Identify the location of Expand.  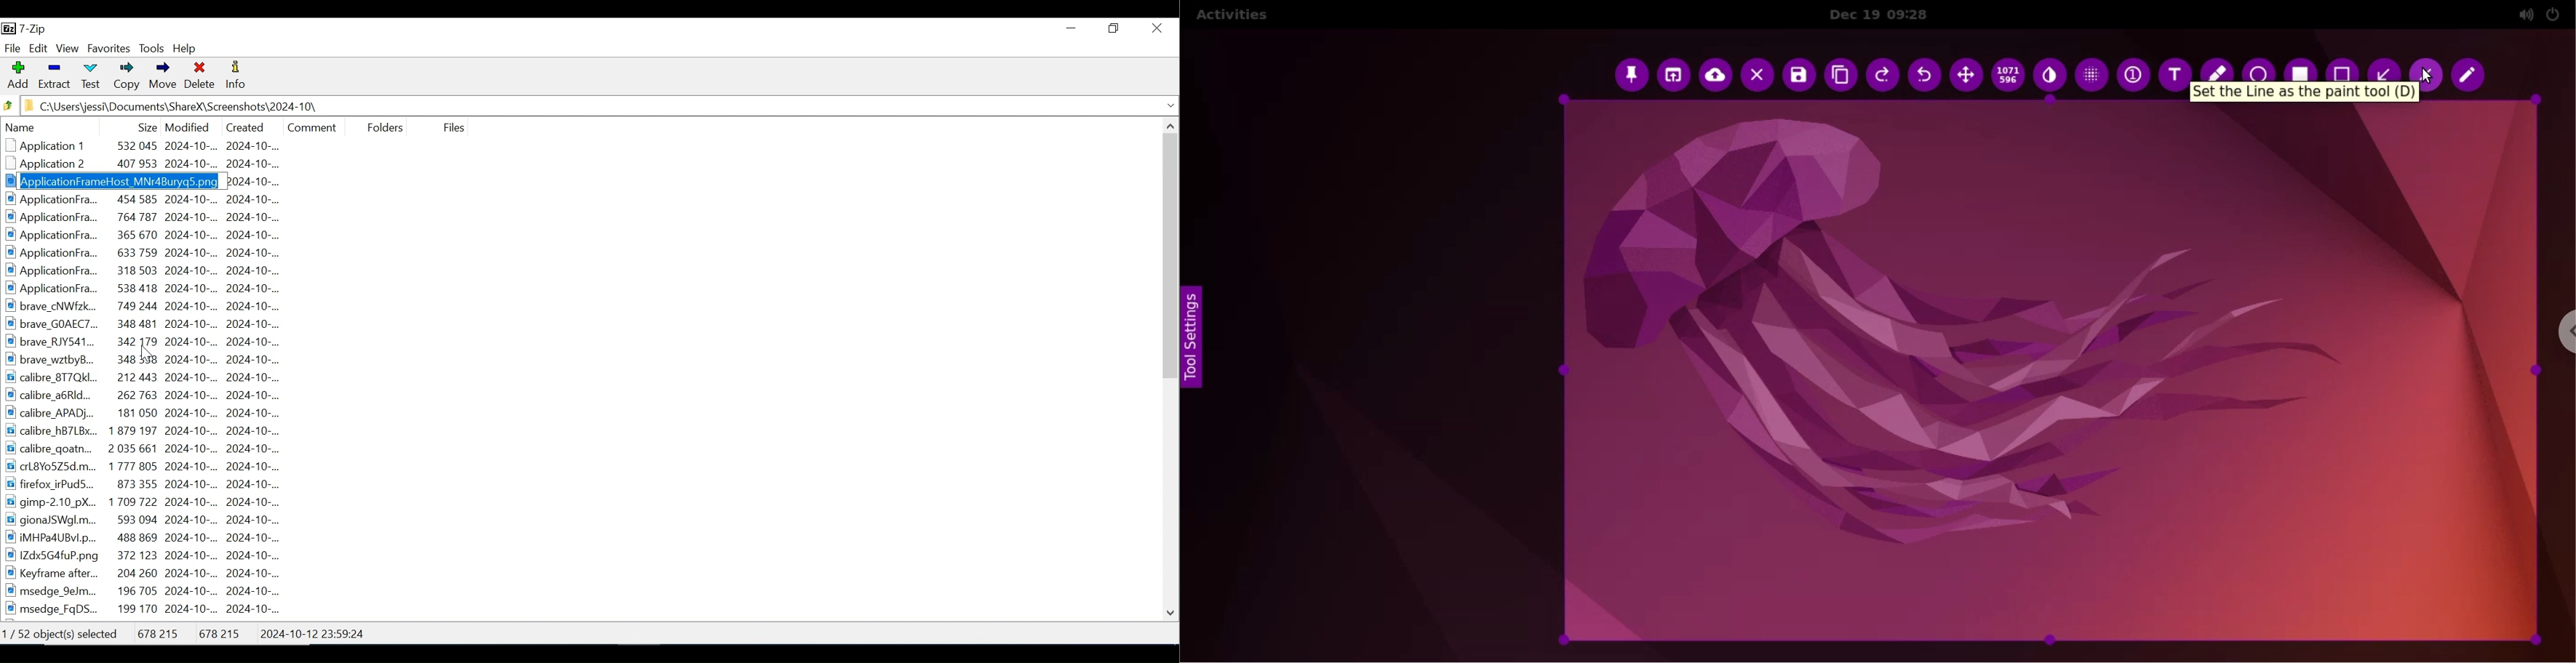
(1170, 106).